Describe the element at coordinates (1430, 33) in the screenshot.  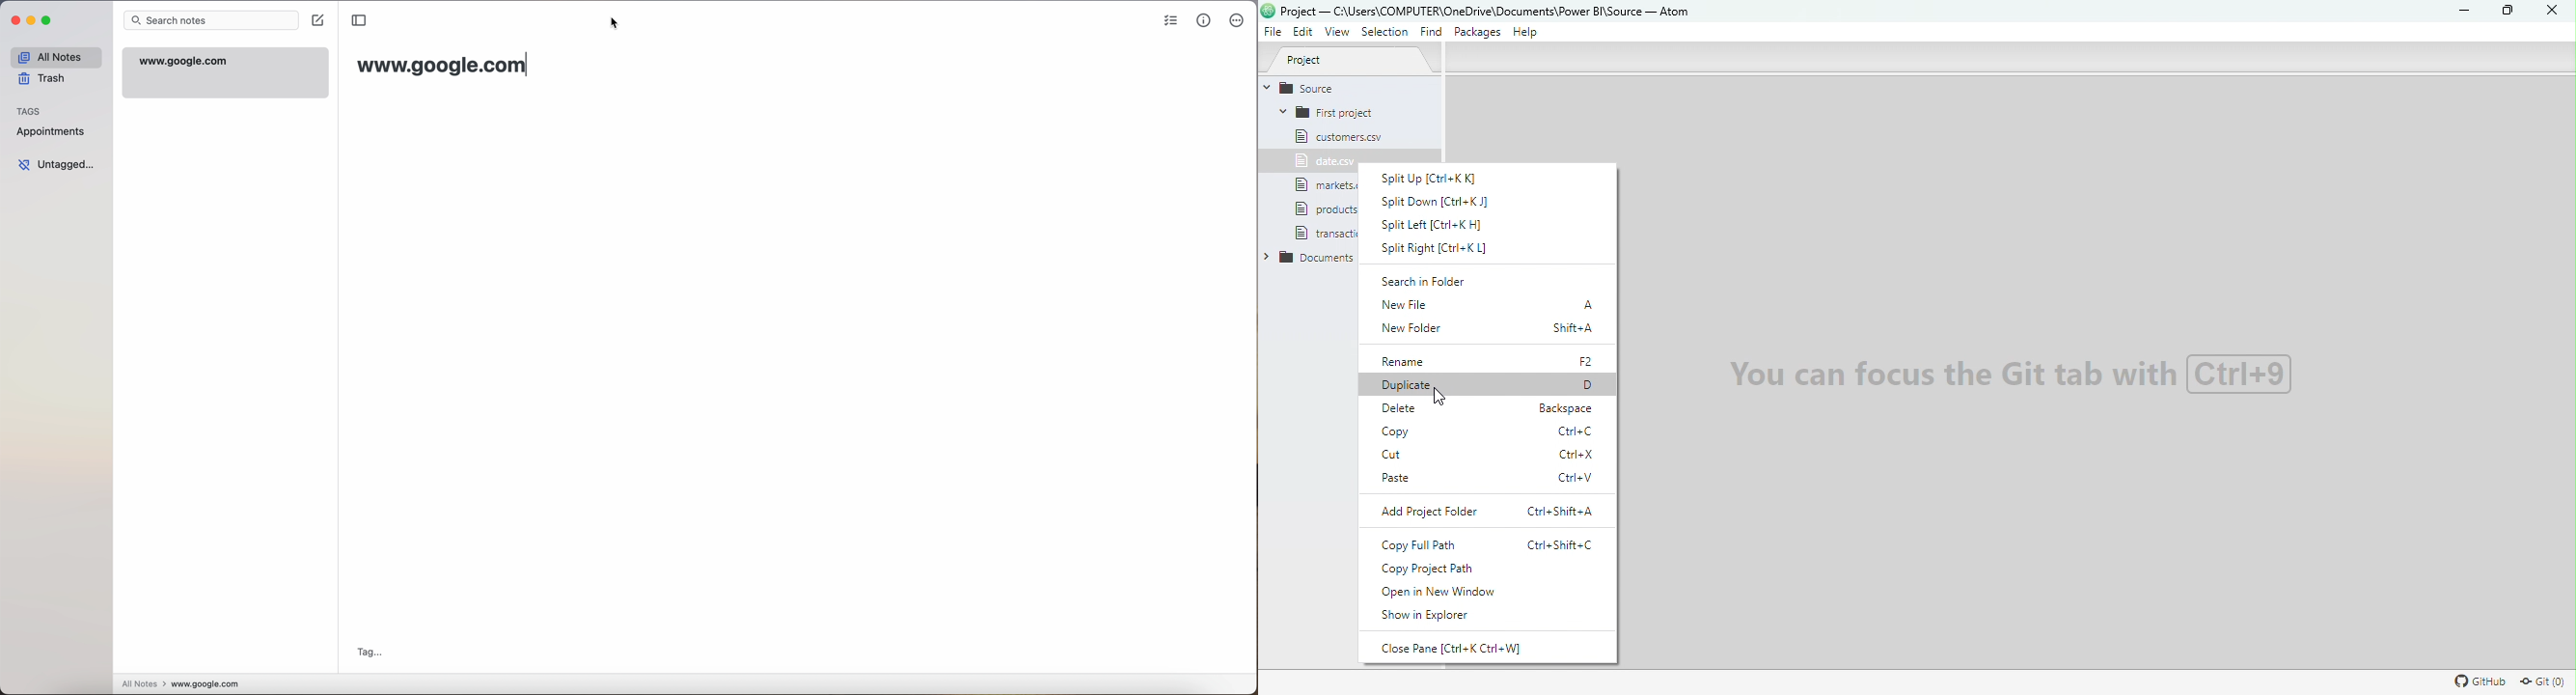
I see `Find` at that location.